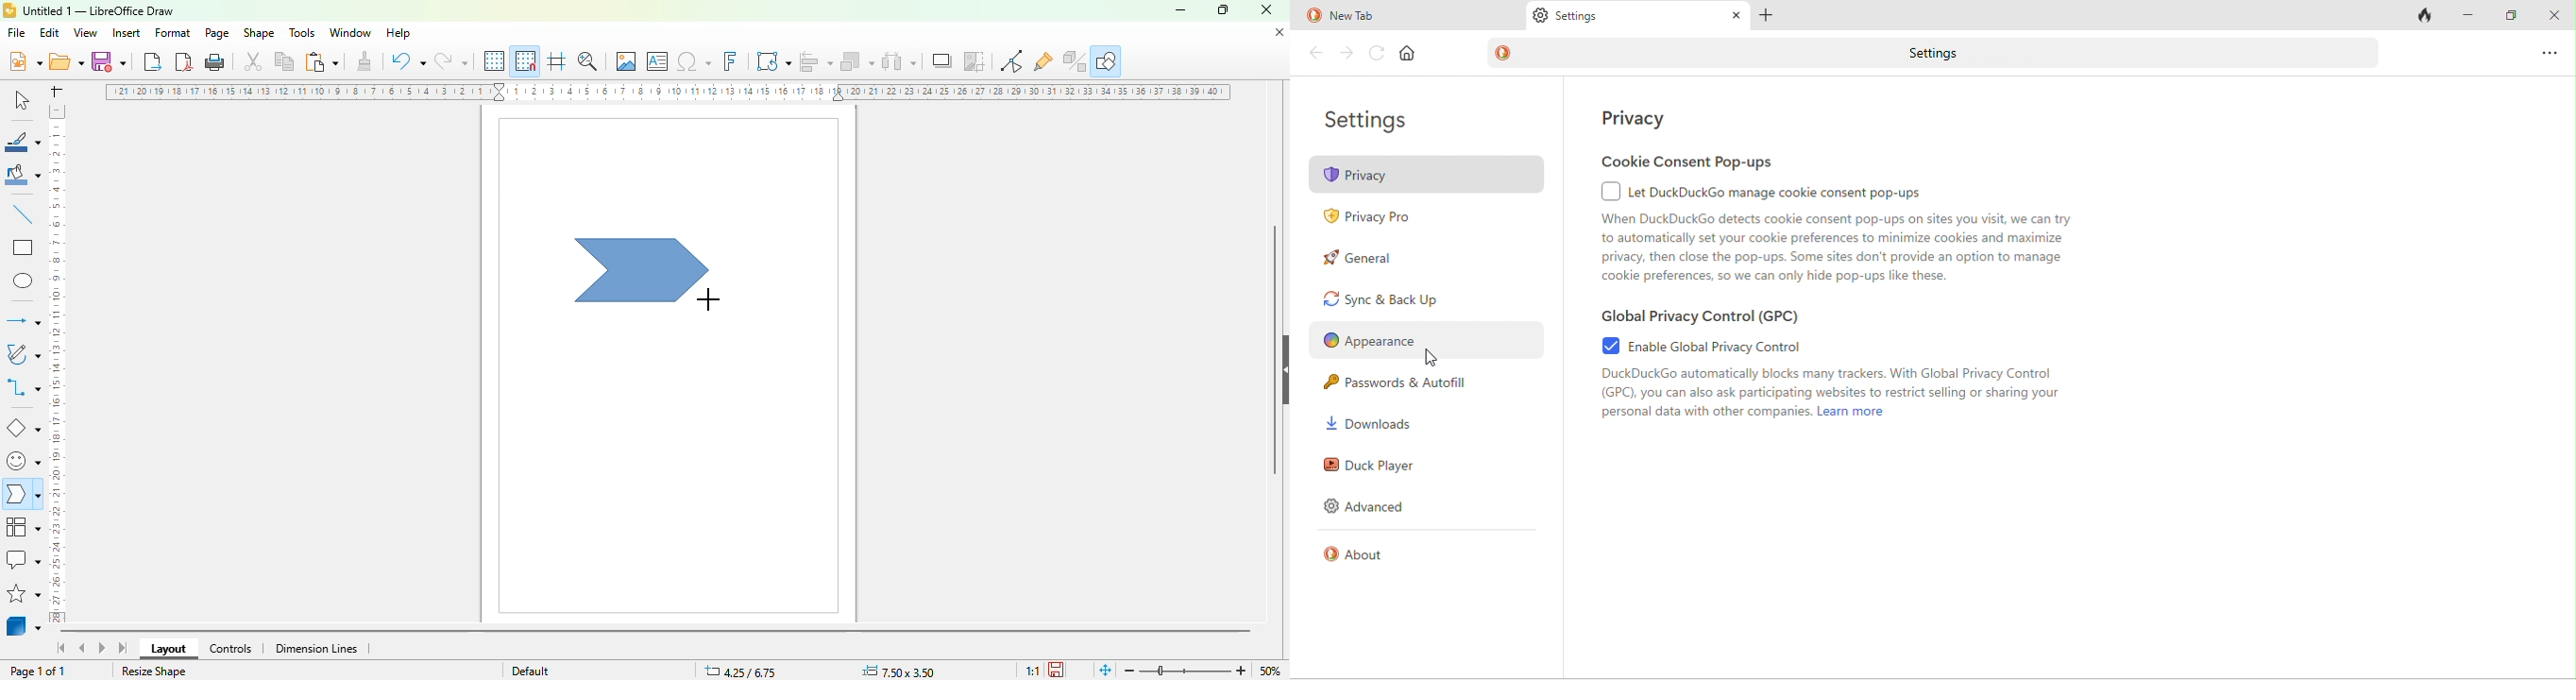  What do you see at coordinates (126, 33) in the screenshot?
I see `insert` at bounding box center [126, 33].